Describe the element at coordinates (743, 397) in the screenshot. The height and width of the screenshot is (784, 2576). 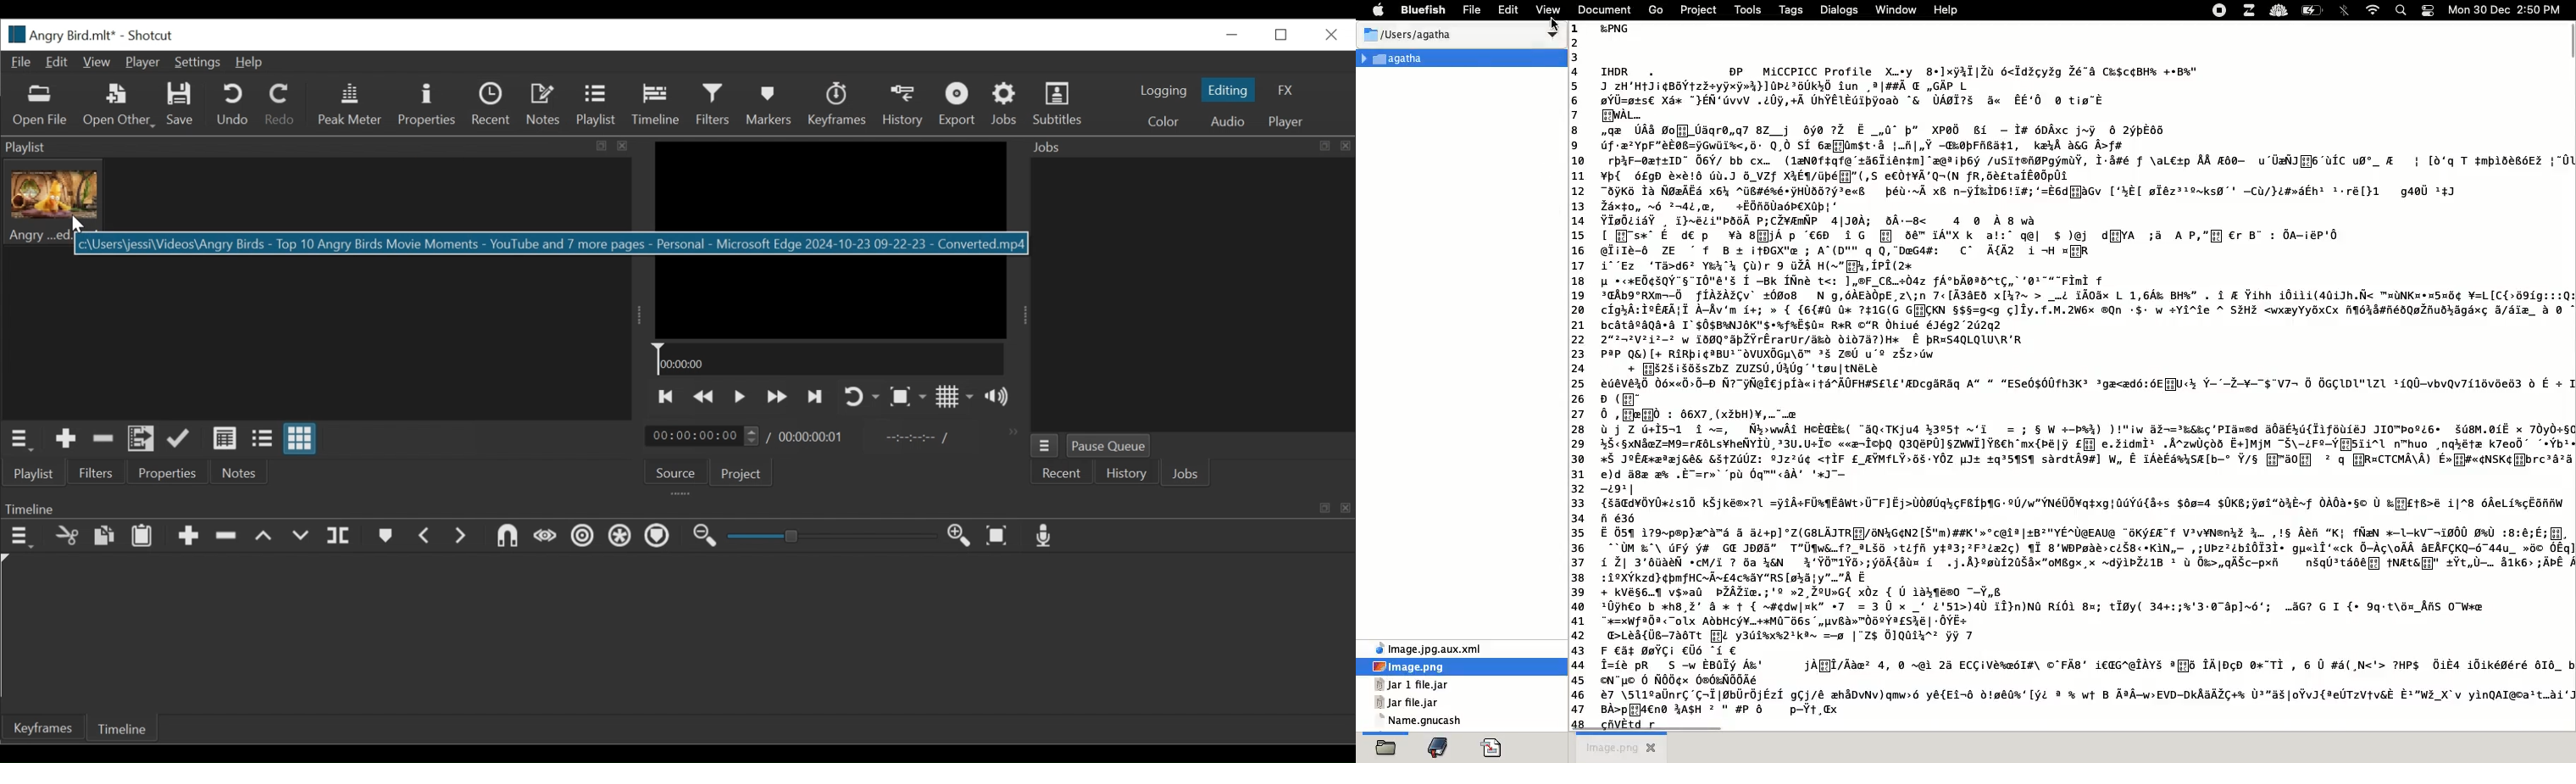
I see `Toggle play or pause` at that location.